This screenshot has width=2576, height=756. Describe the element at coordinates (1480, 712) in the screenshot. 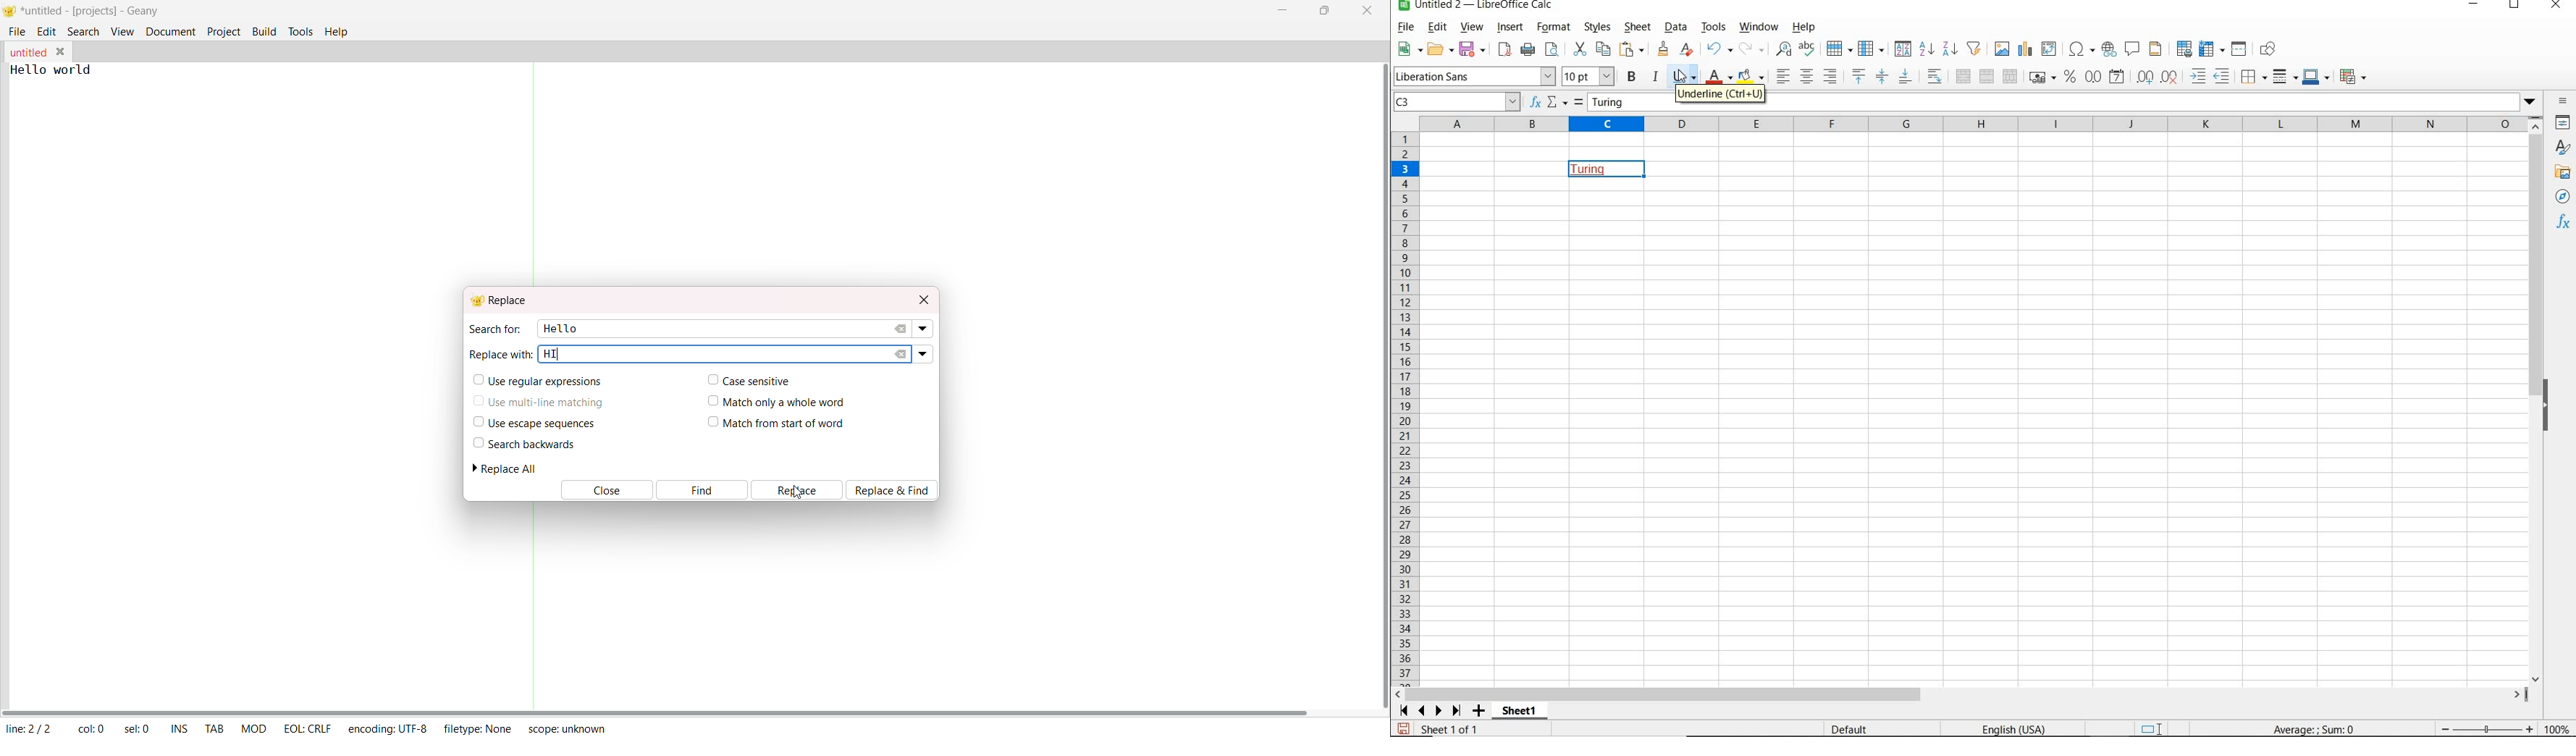

I see `ADD SHEET` at that location.